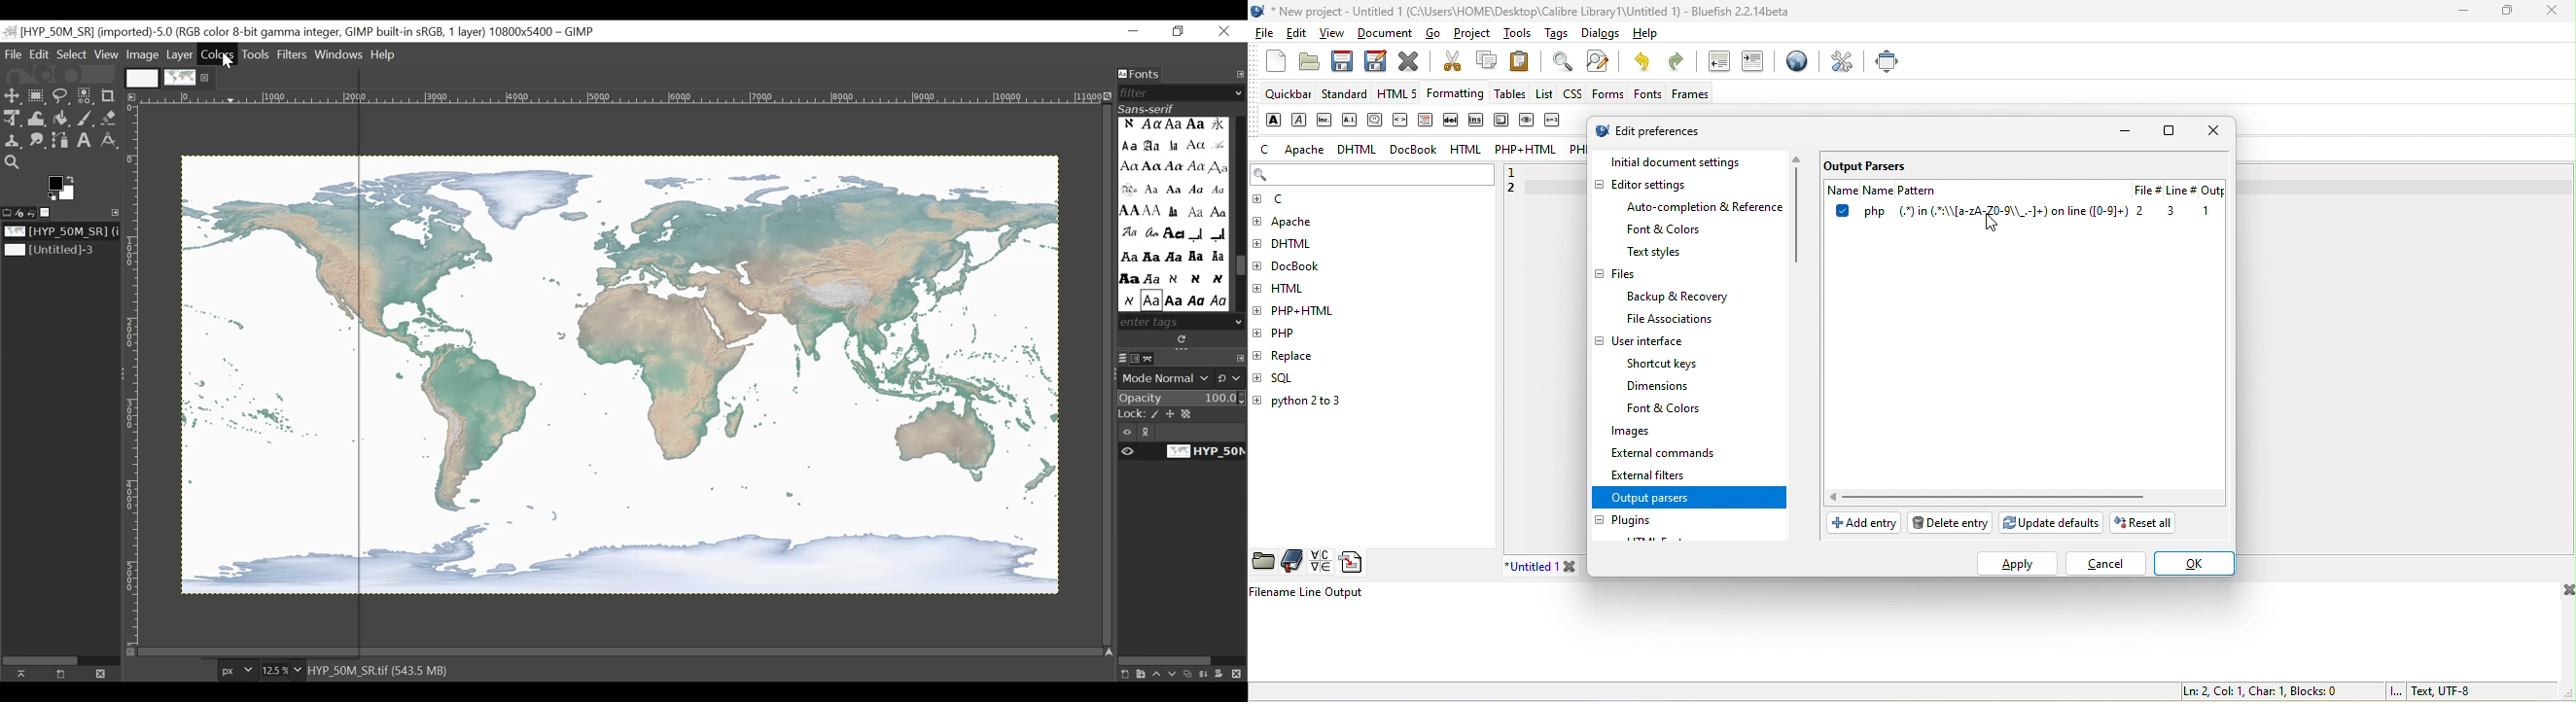  Describe the element at coordinates (1373, 60) in the screenshot. I see `save as` at that location.